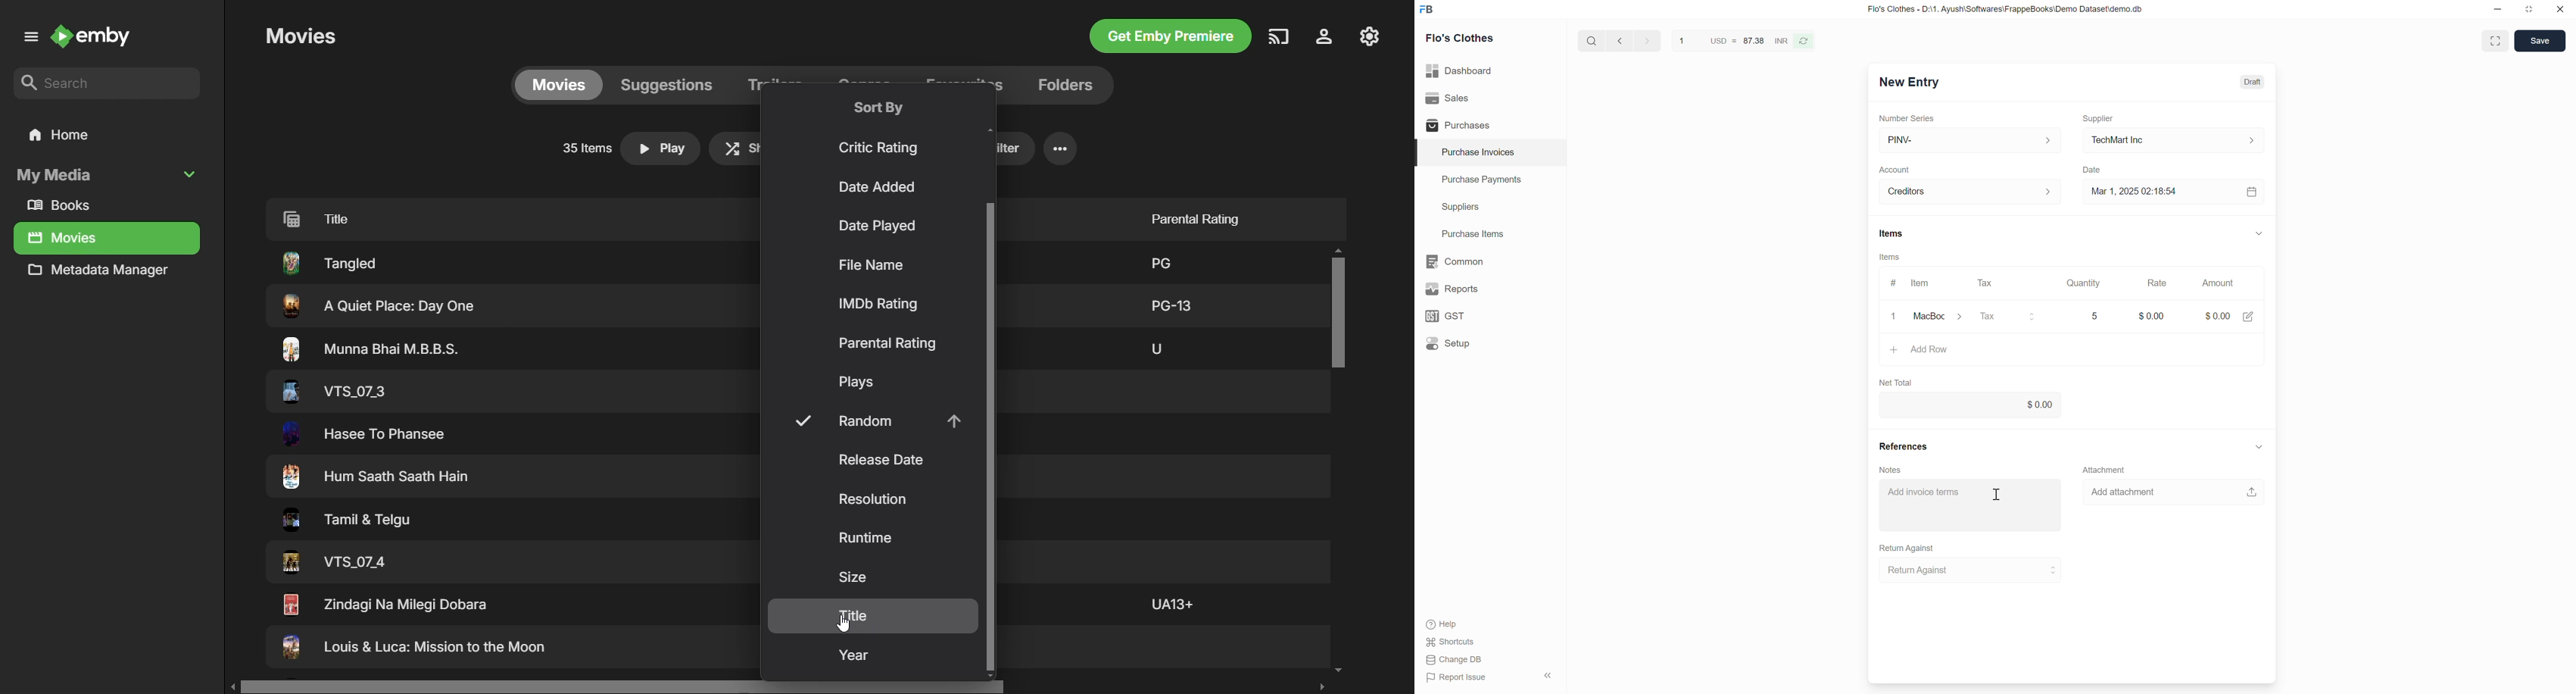  I want to click on Change DB, so click(1455, 659).